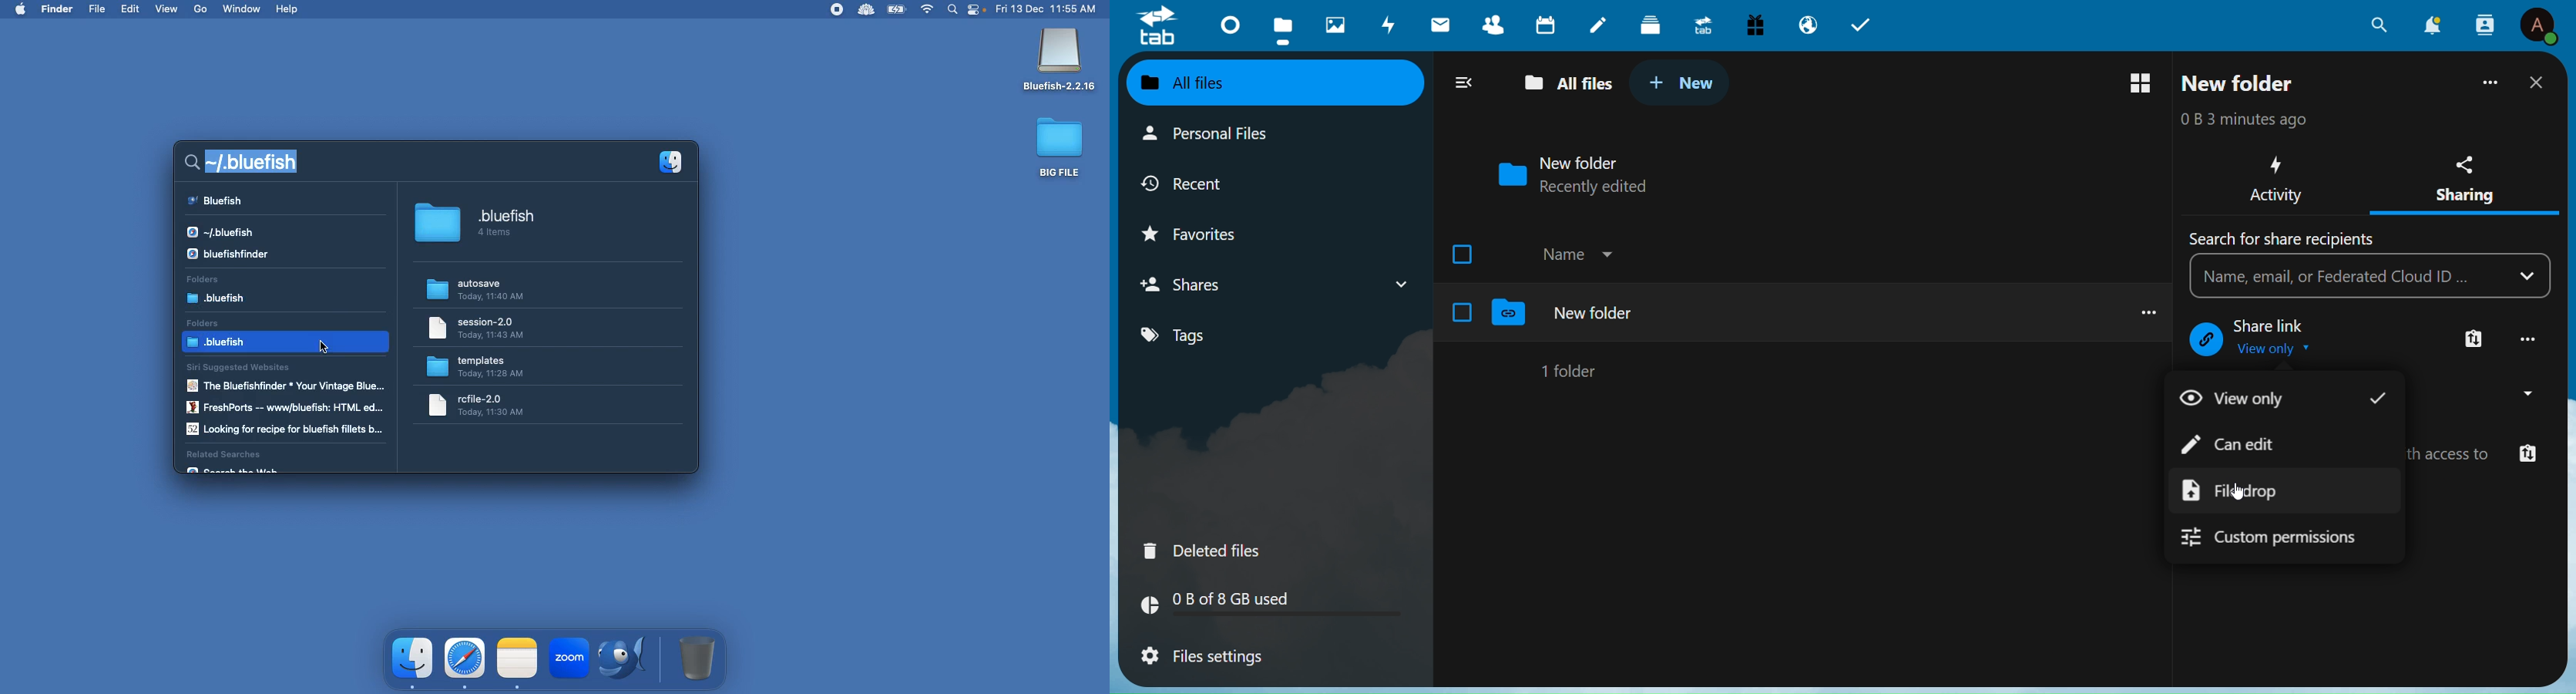 The image size is (2576, 700). Describe the element at coordinates (485, 291) in the screenshot. I see `Autosave` at that location.